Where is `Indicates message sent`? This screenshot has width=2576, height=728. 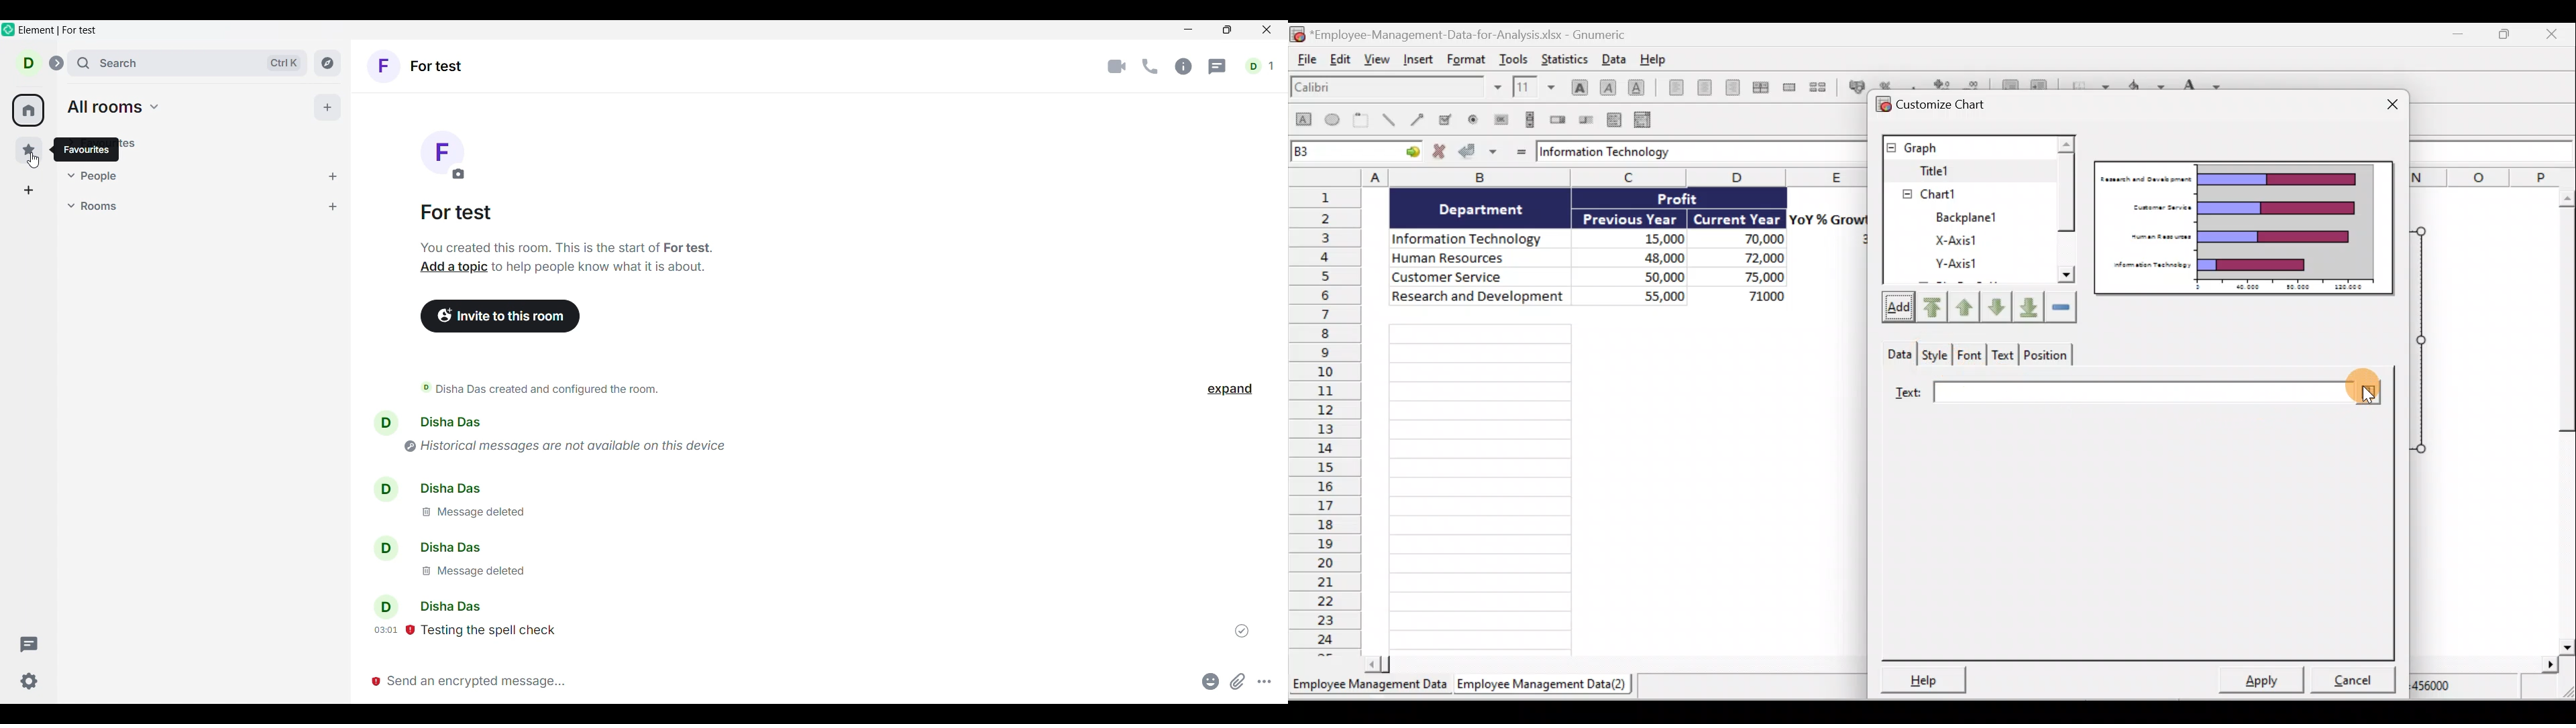 Indicates message sent is located at coordinates (1242, 631).